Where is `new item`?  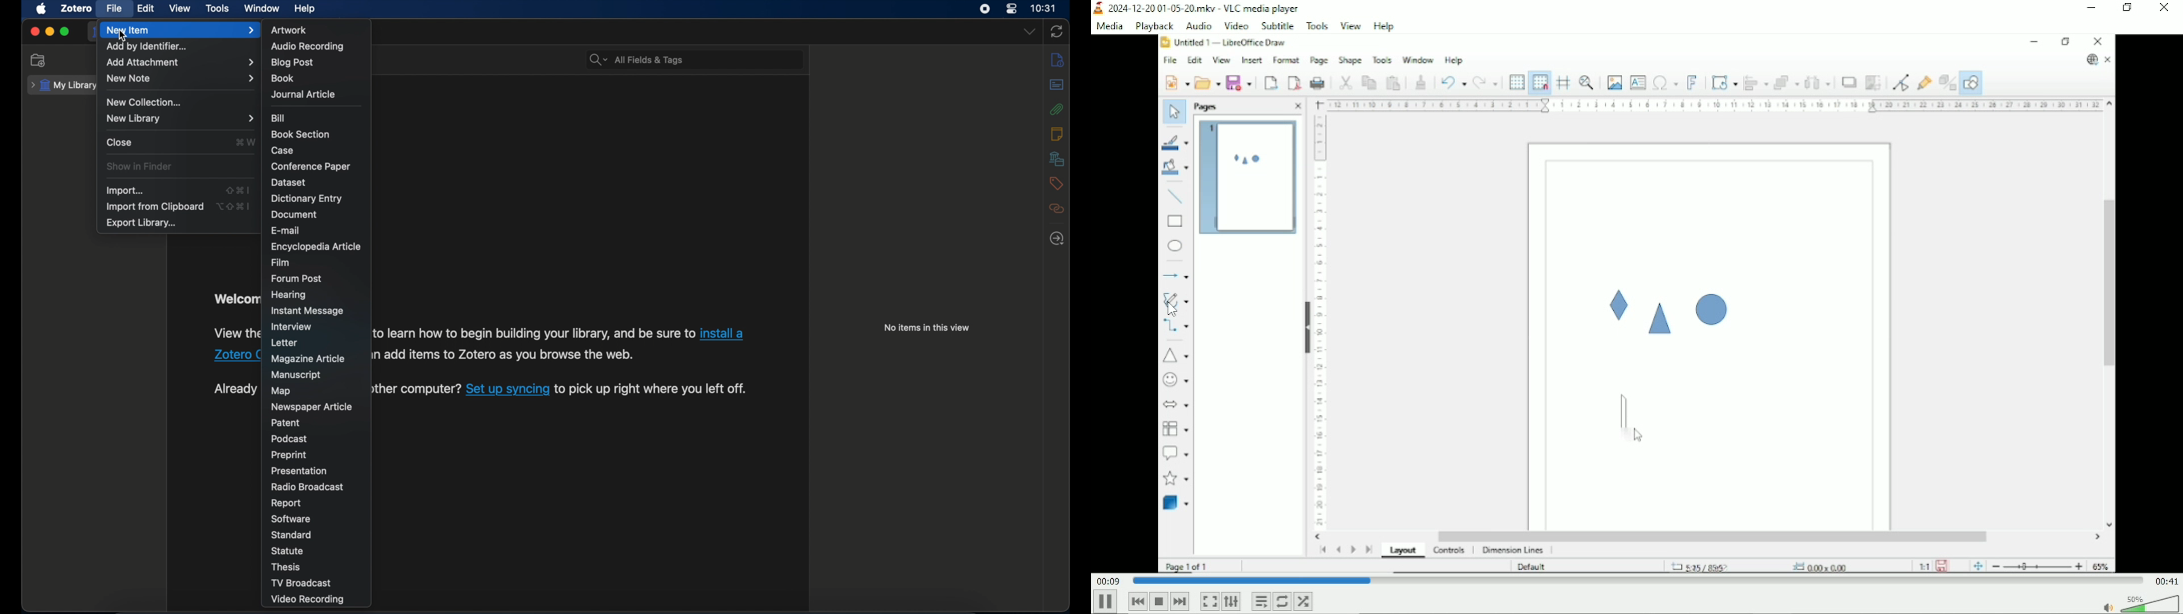 new item is located at coordinates (180, 30).